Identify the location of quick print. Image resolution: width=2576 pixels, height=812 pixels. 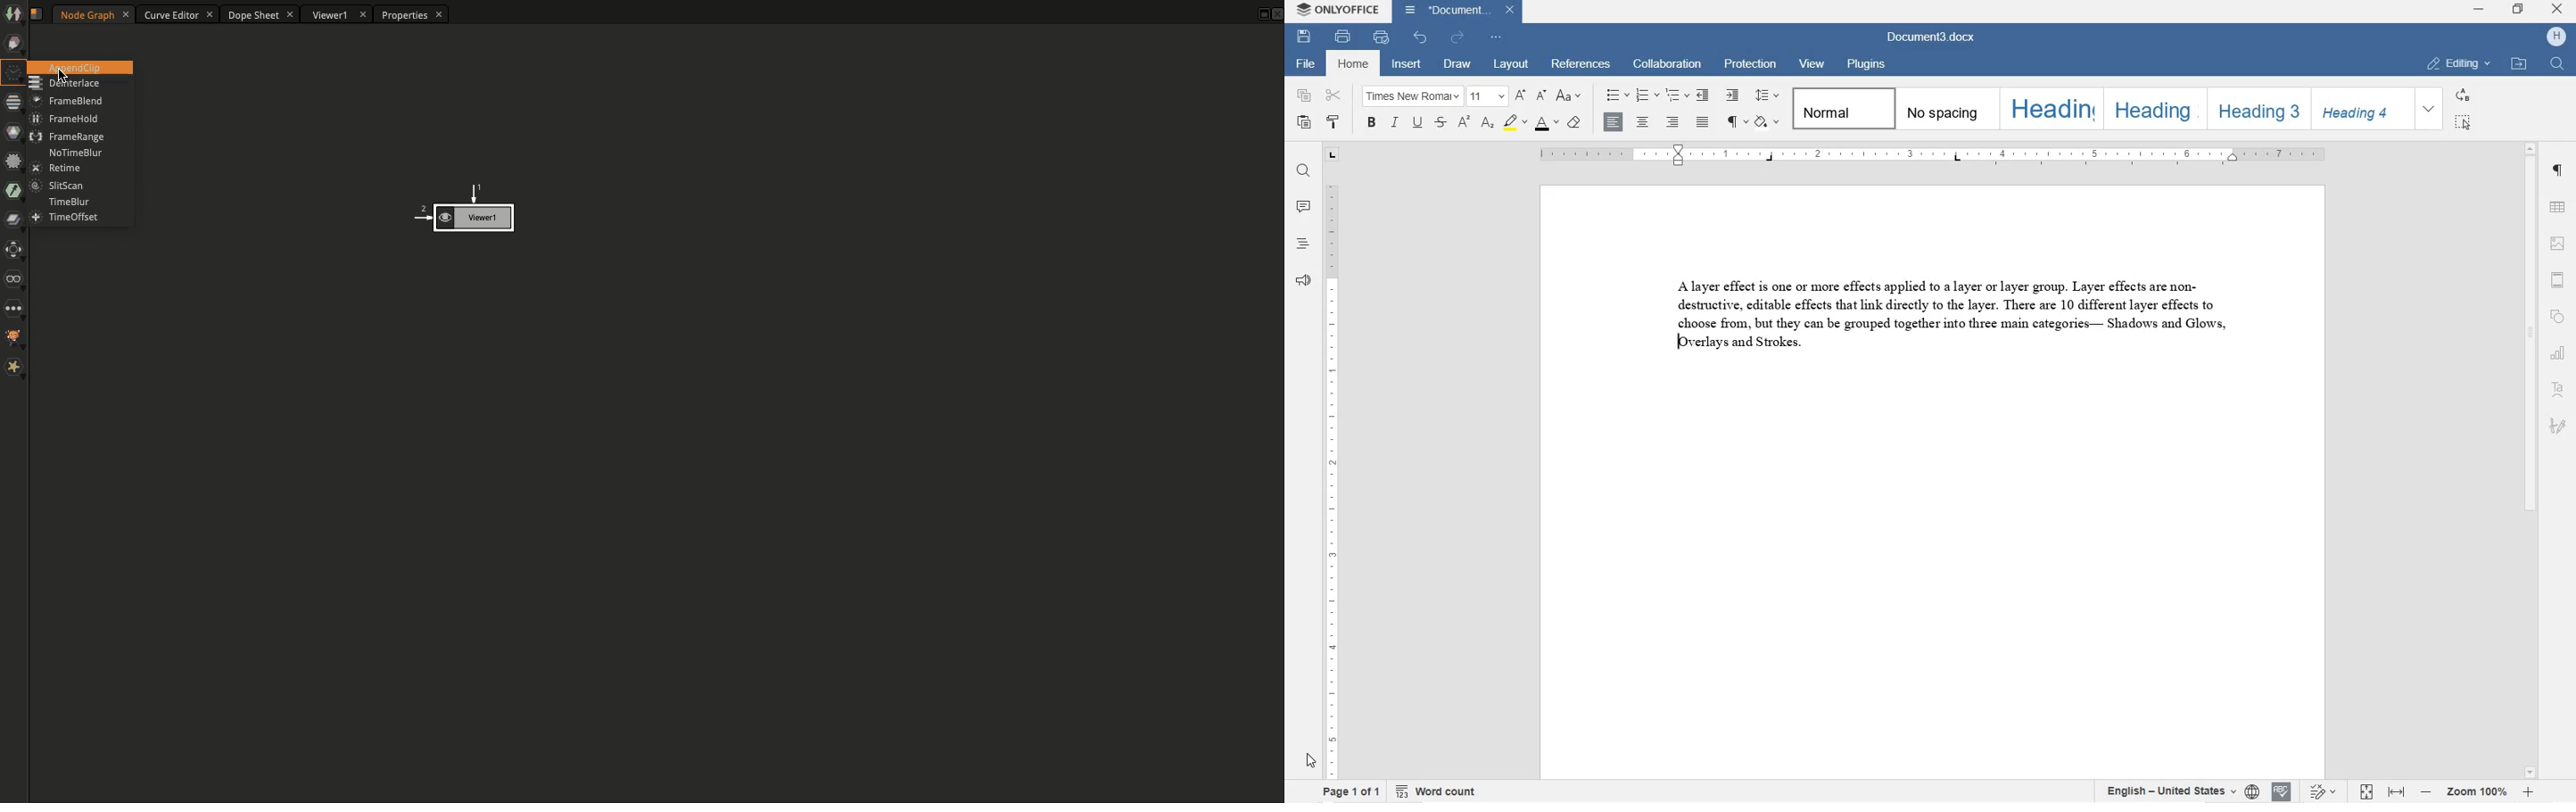
(1382, 38).